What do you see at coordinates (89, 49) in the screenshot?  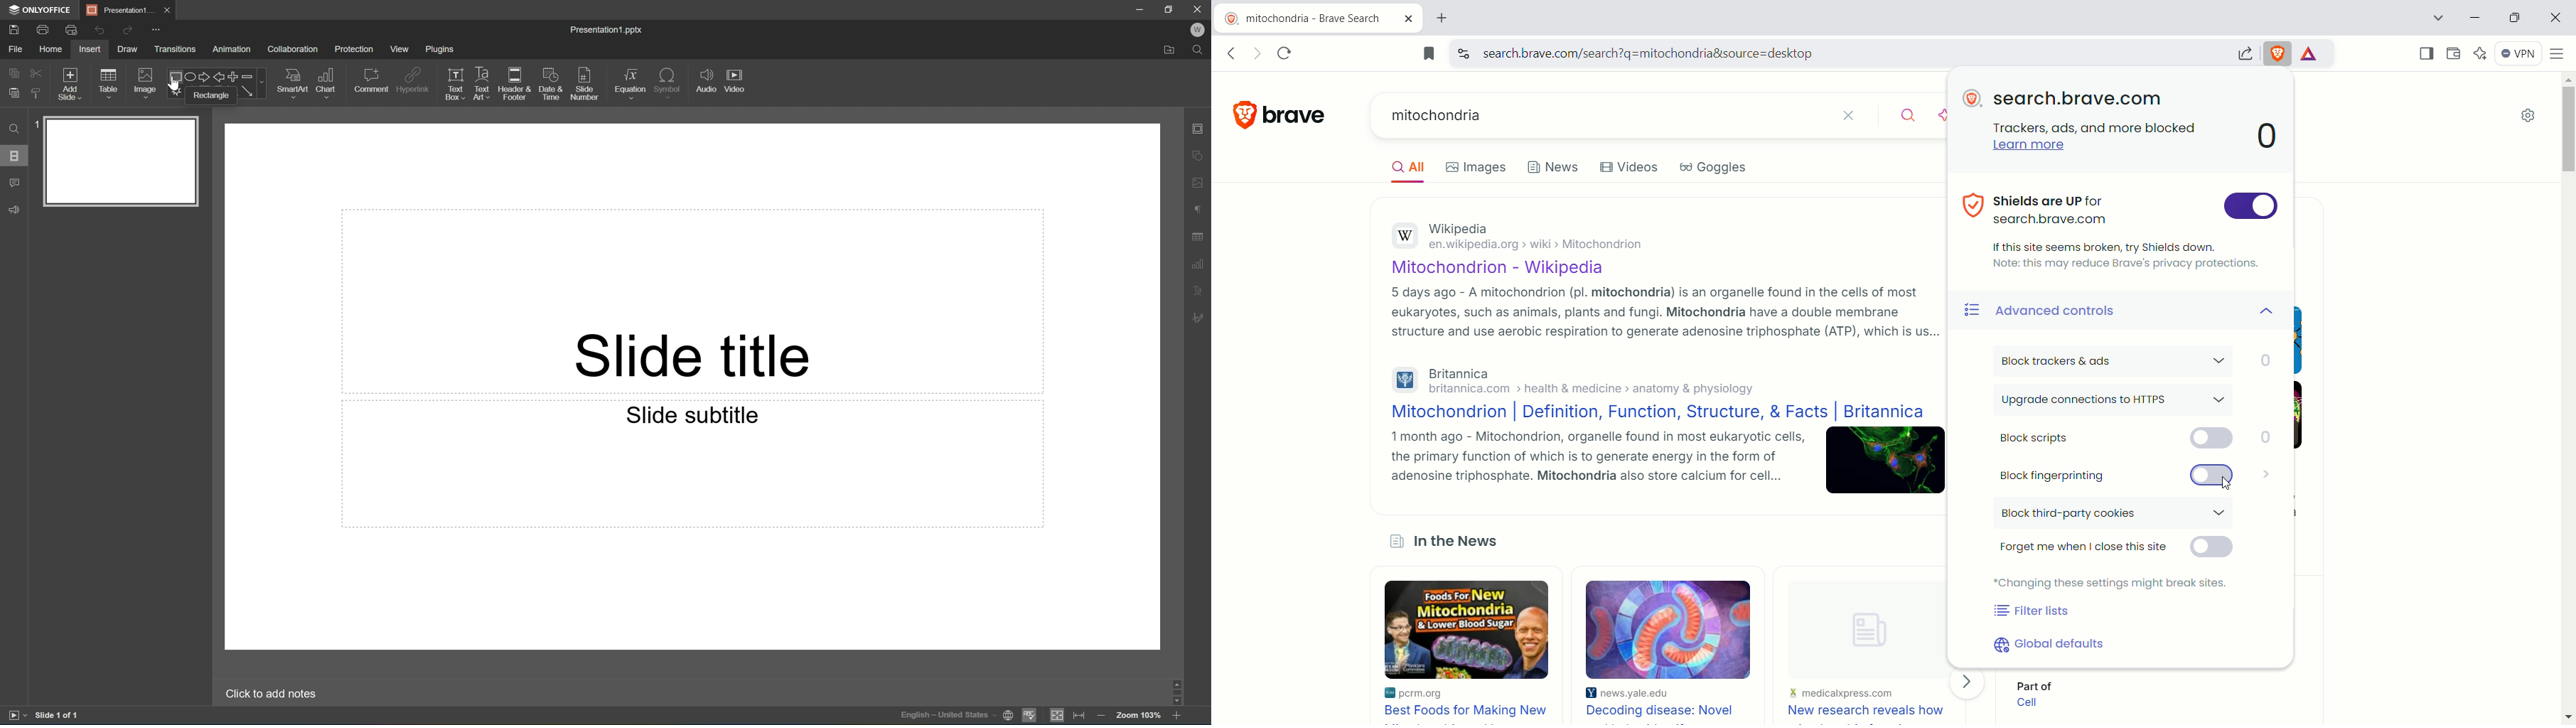 I see `Insert` at bounding box center [89, 49].